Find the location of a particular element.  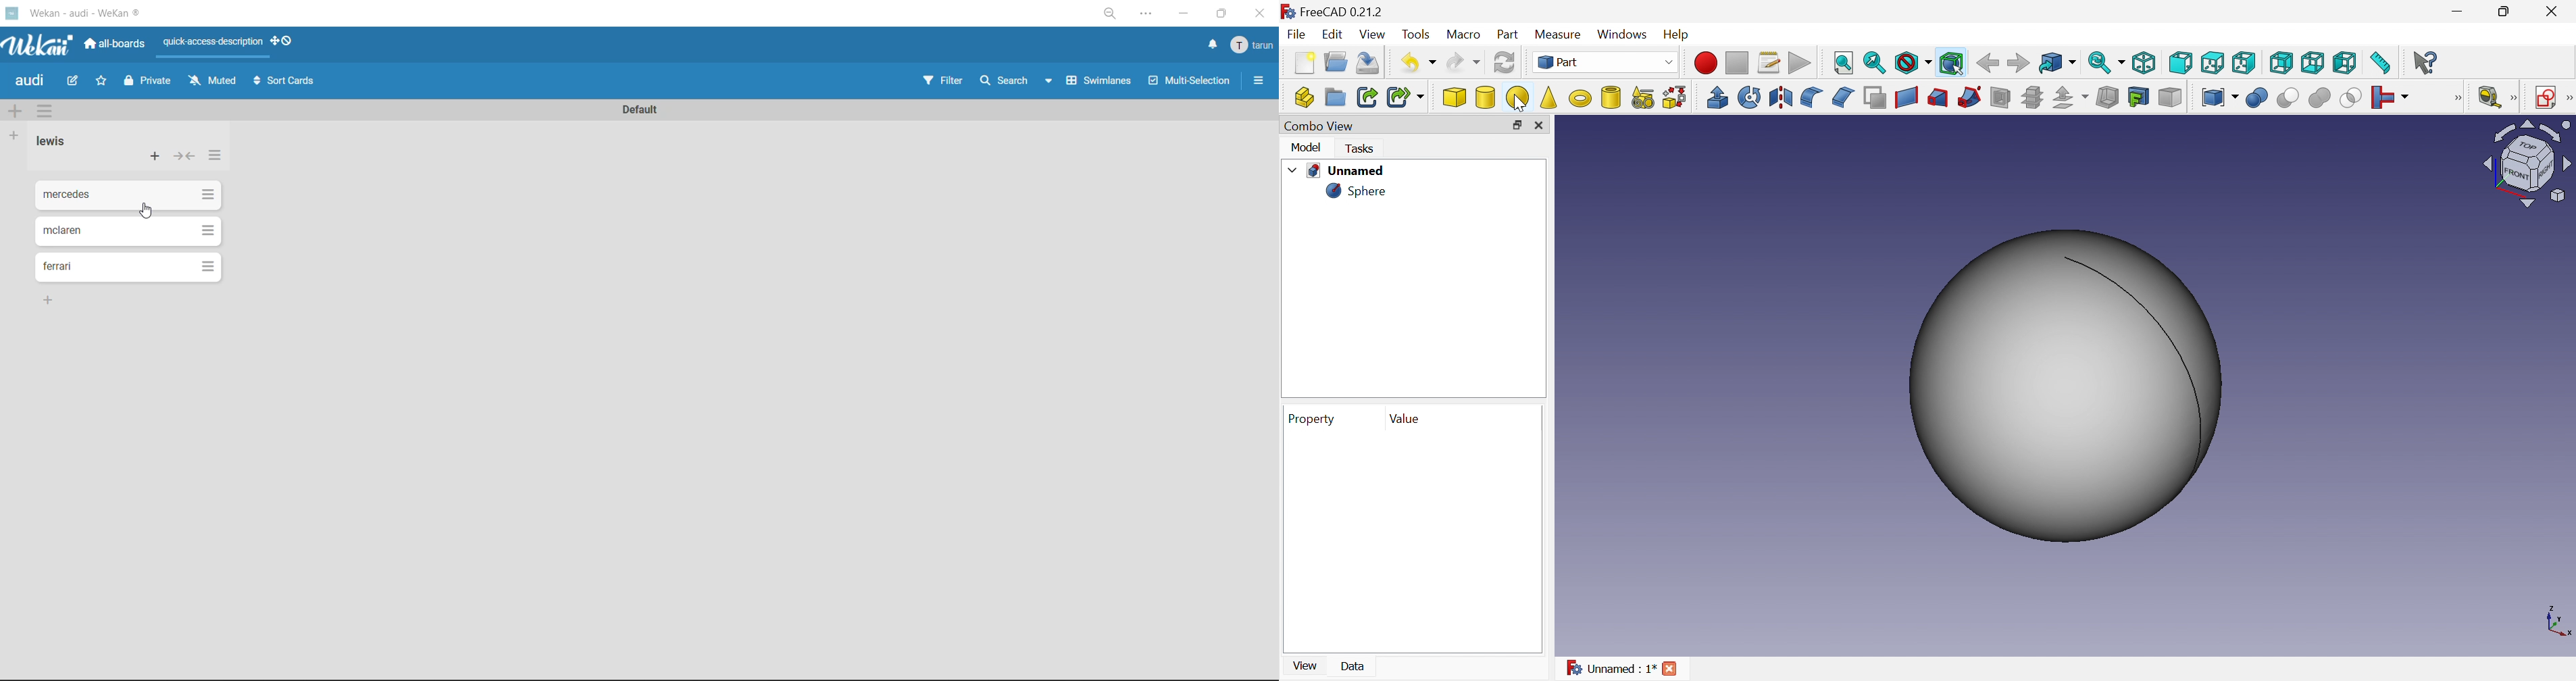

Fit all is located at coordinates (1845, 61).